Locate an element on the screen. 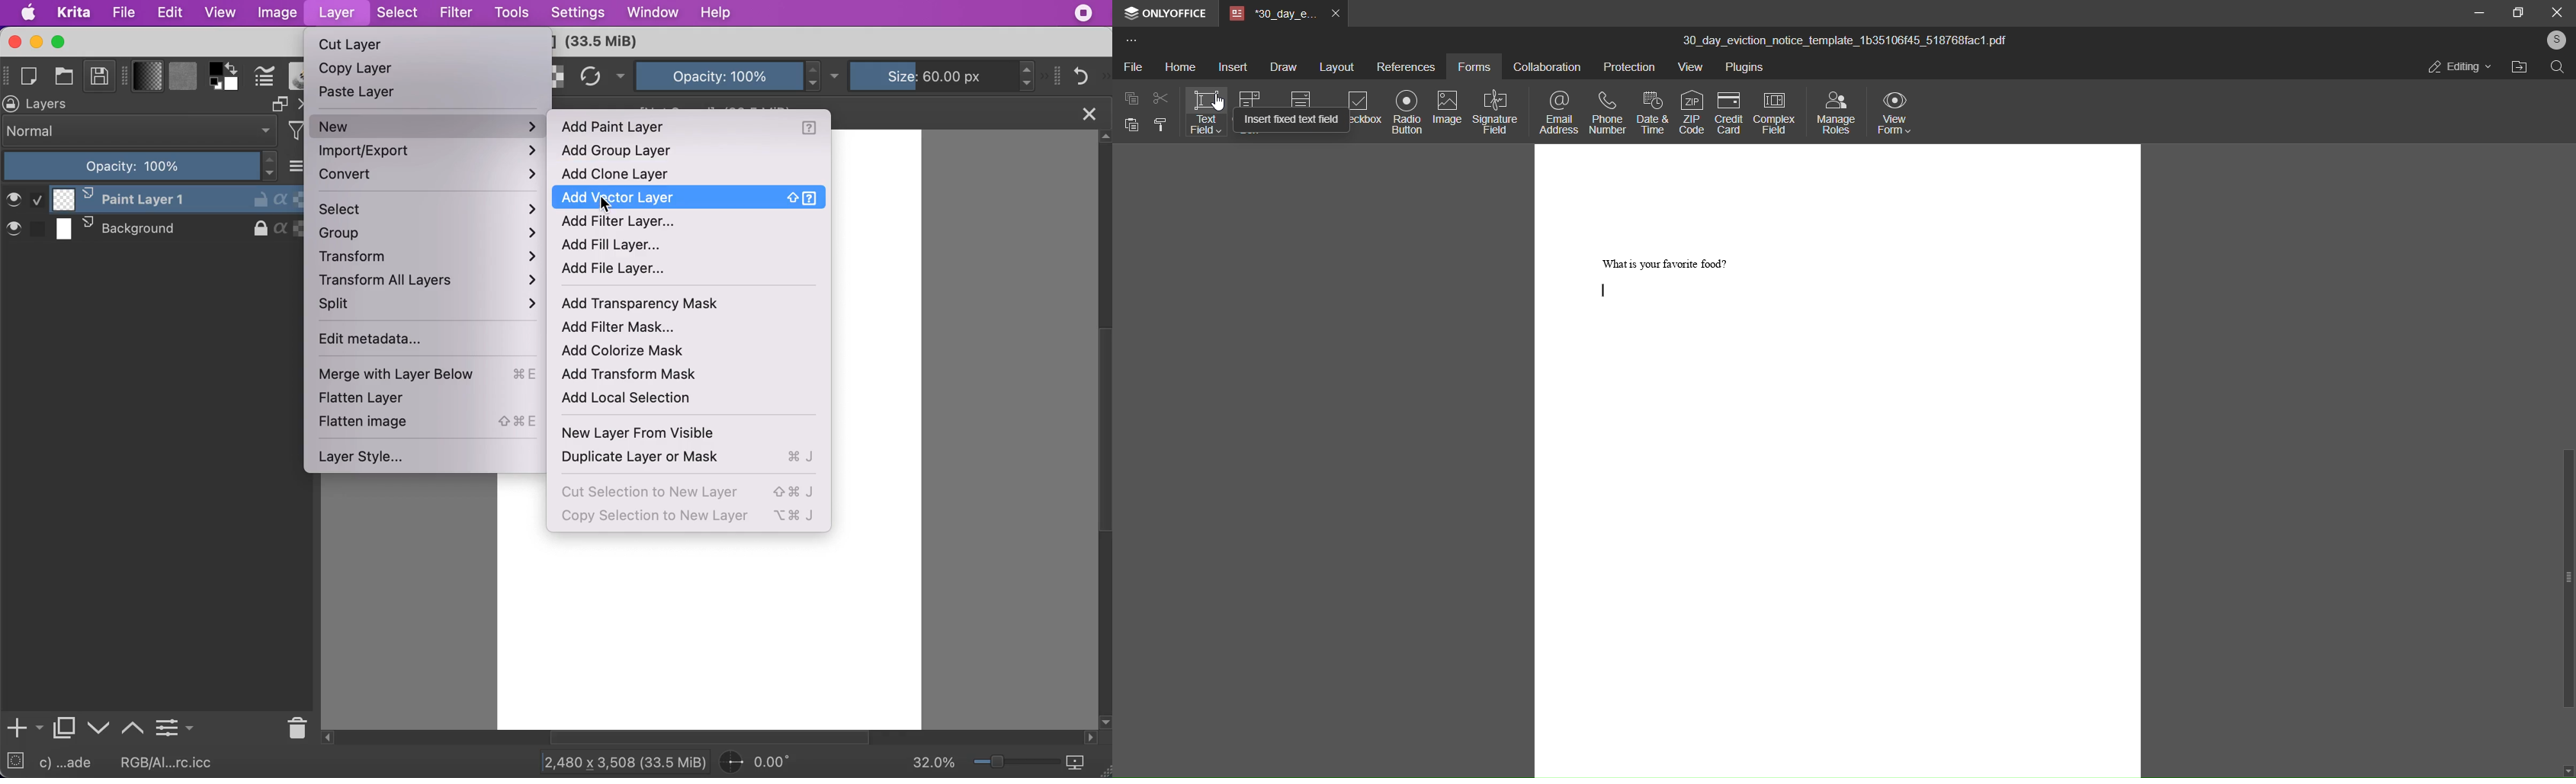 The image size is (2576, 784). opacity is located at coordinates (718, 75).